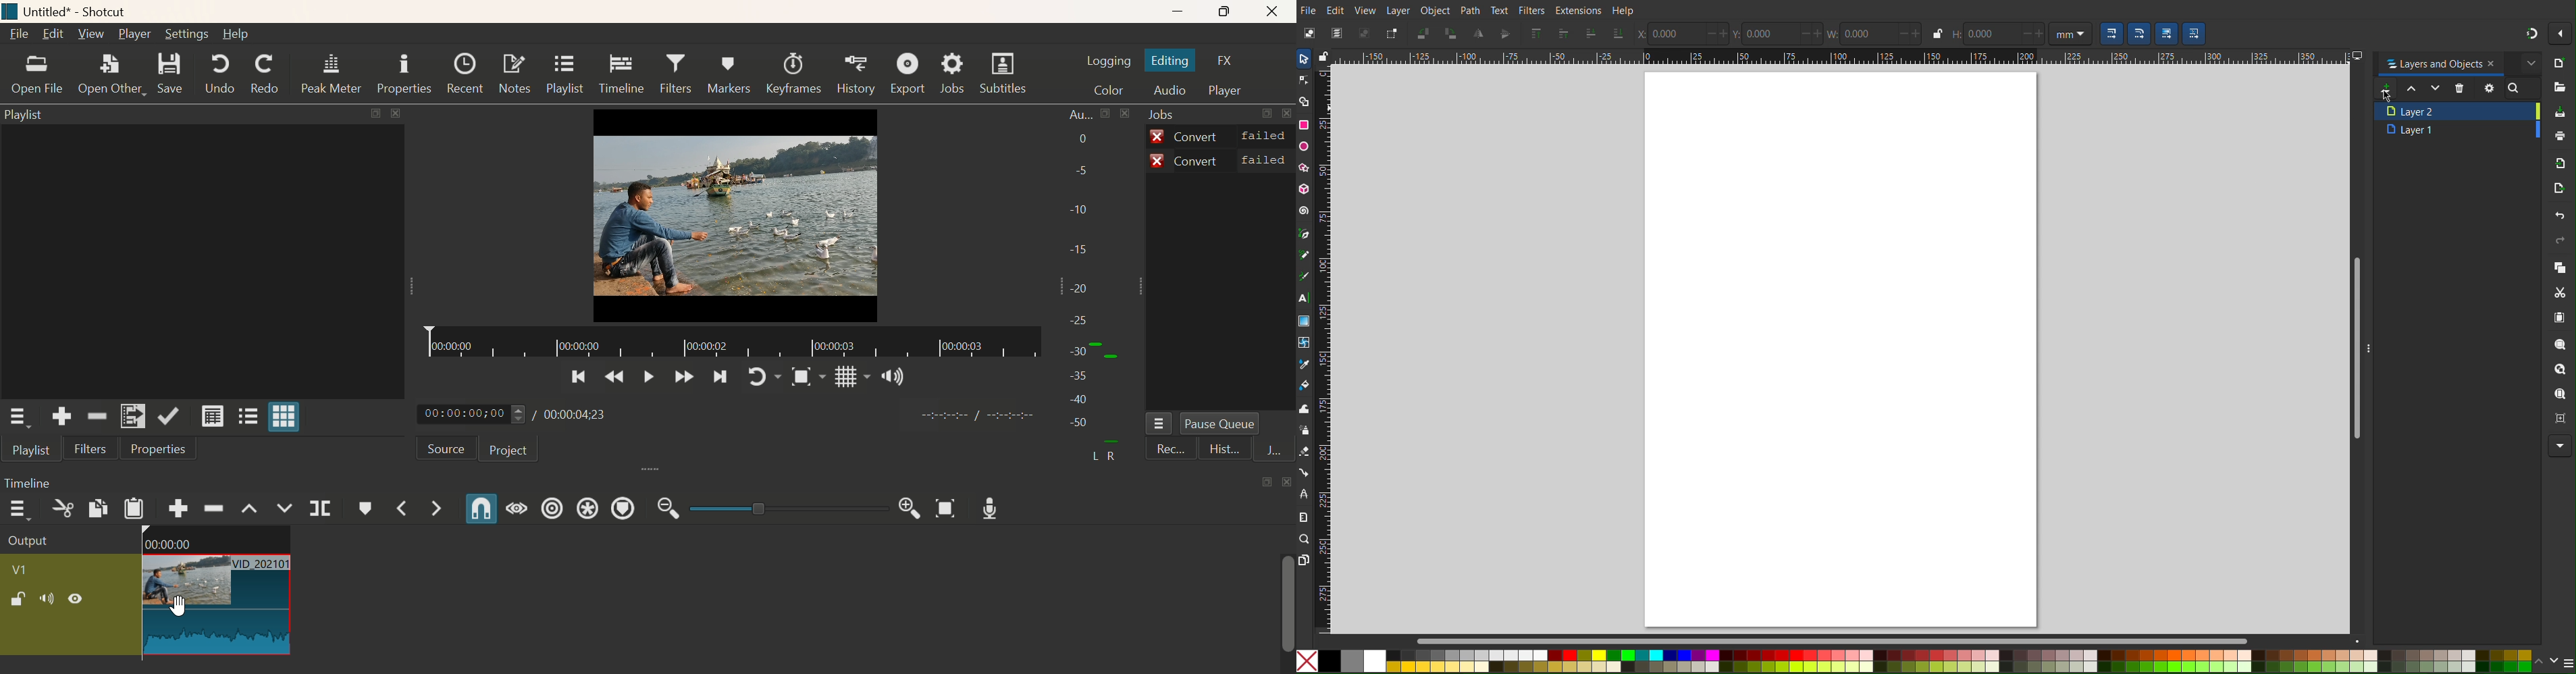  I want to click on Playlist Menu, so click(23, 419).